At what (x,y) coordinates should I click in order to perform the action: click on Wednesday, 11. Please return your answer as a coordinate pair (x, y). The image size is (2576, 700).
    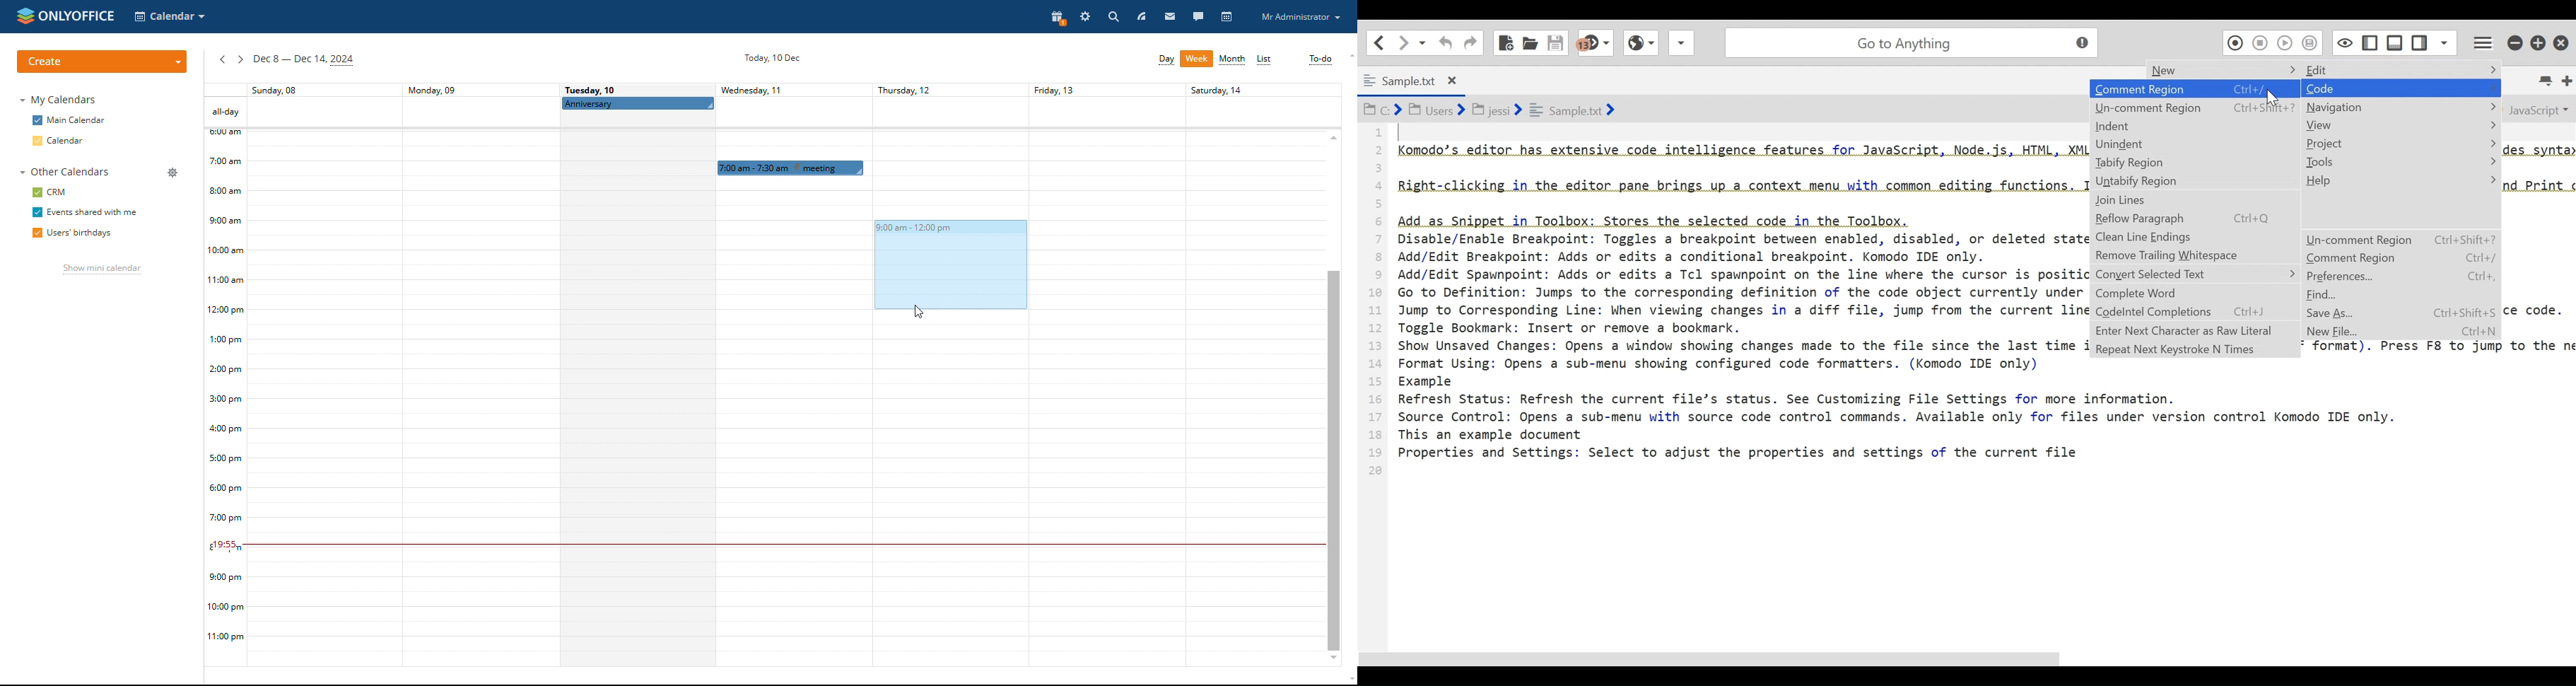
    Looking at the image, I should click on (762, 90).